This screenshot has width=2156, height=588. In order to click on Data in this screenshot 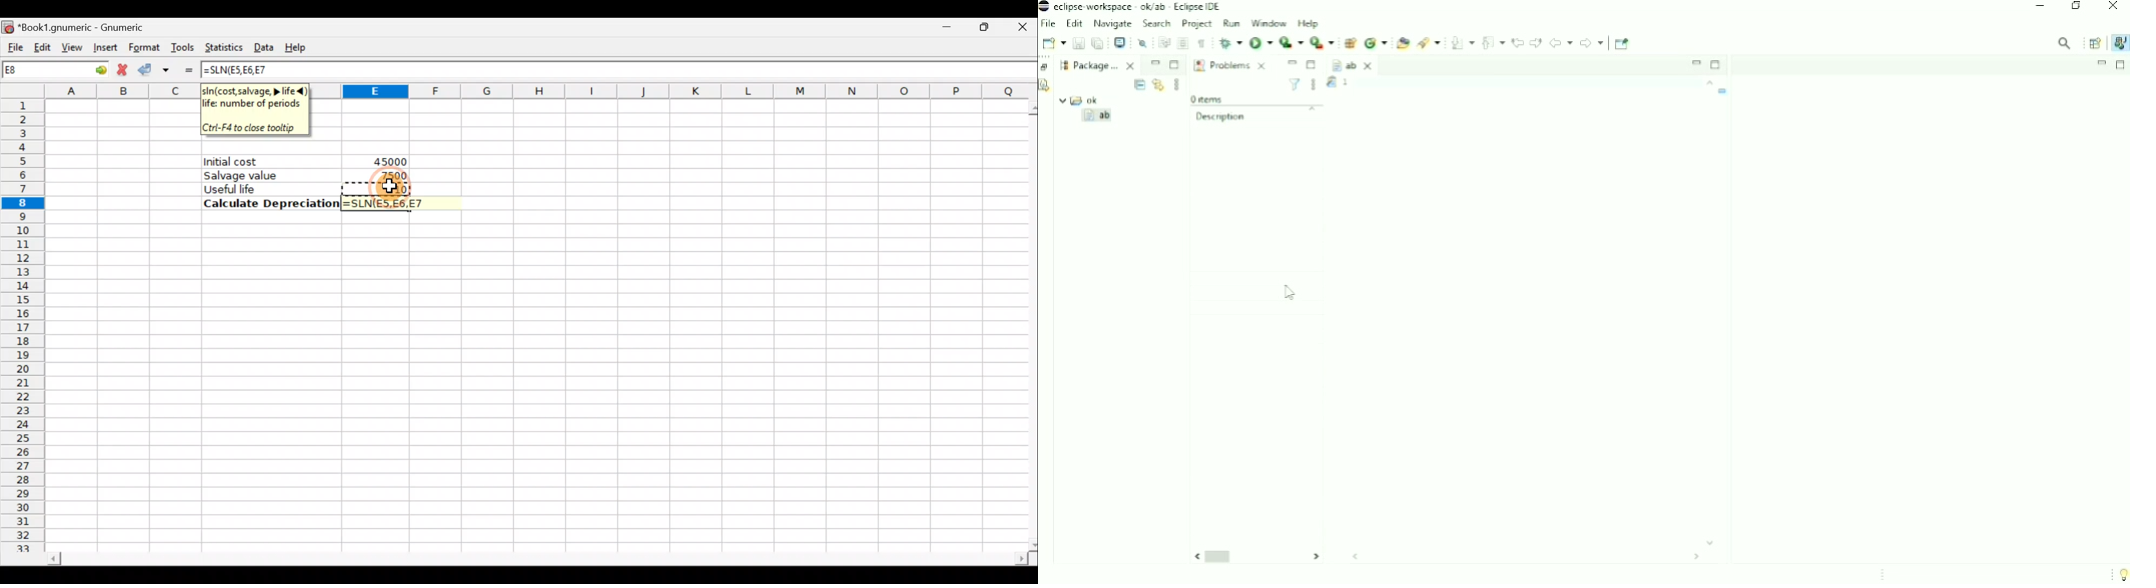, I will do `click(265, 47)`.